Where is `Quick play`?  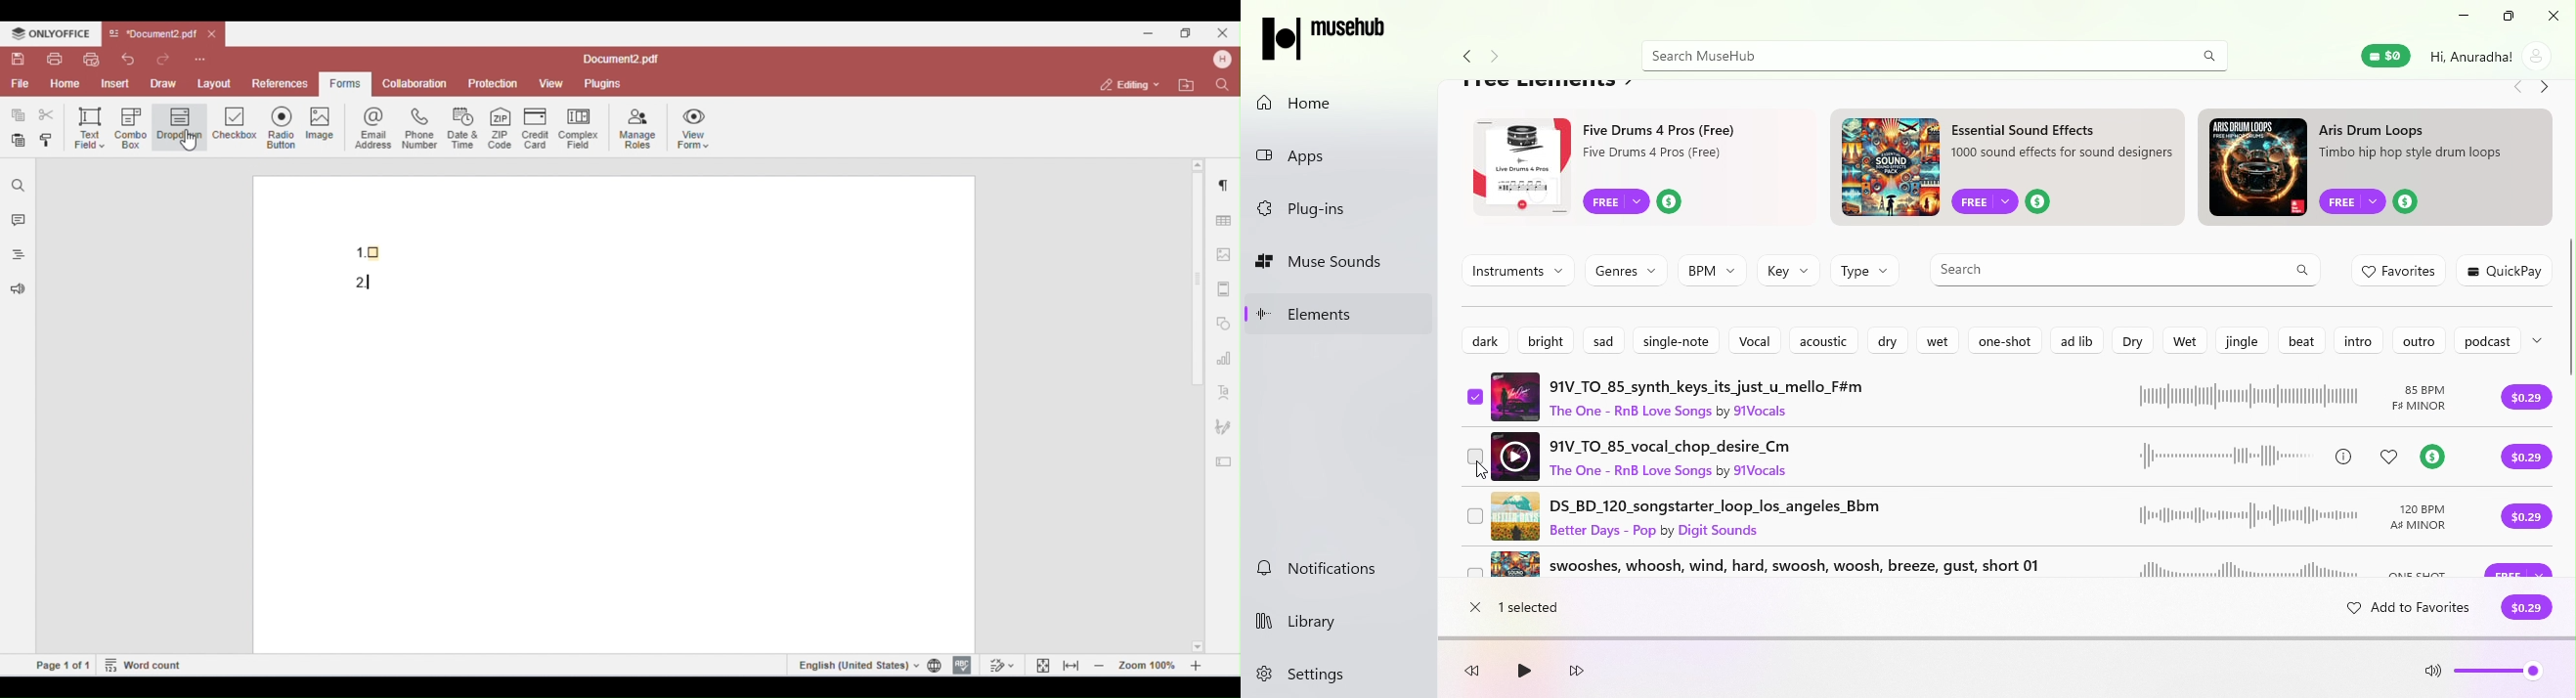 Quick play is located at coordinates (2507, 270).